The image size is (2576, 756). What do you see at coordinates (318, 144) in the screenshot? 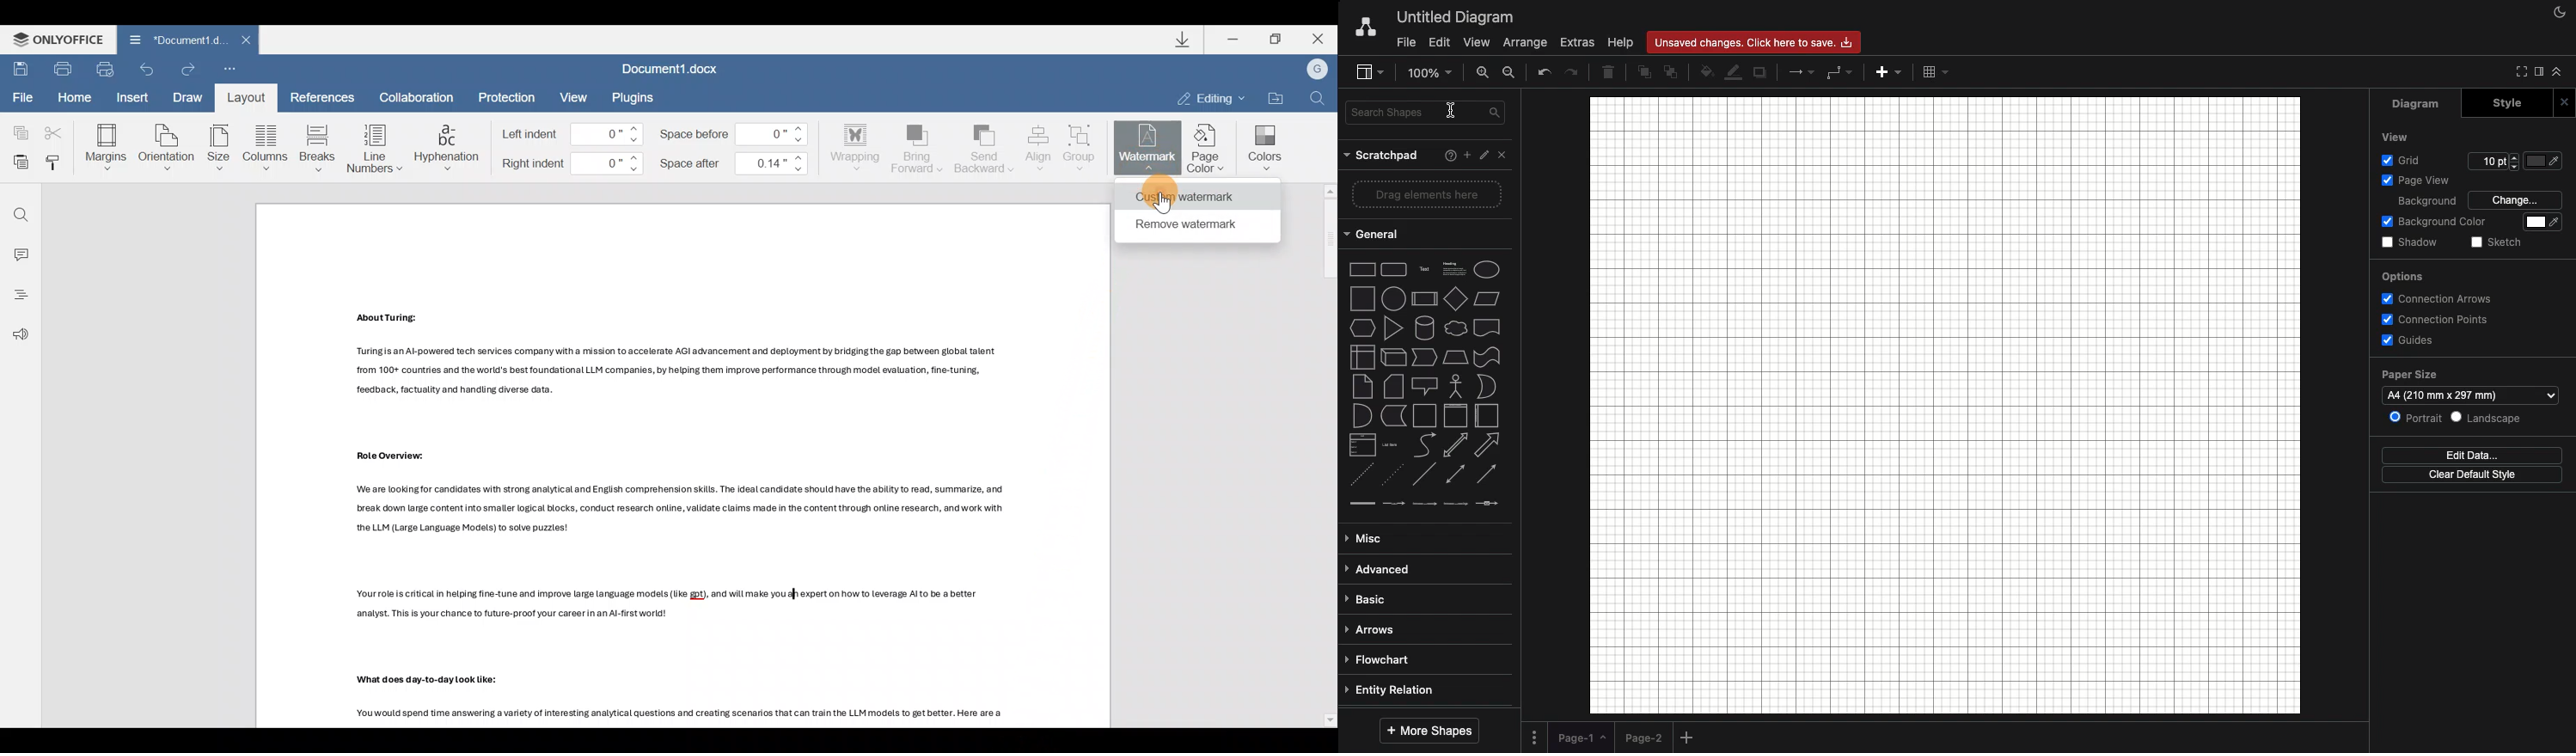
I see `Breaks` at bounding box center [318, 144].